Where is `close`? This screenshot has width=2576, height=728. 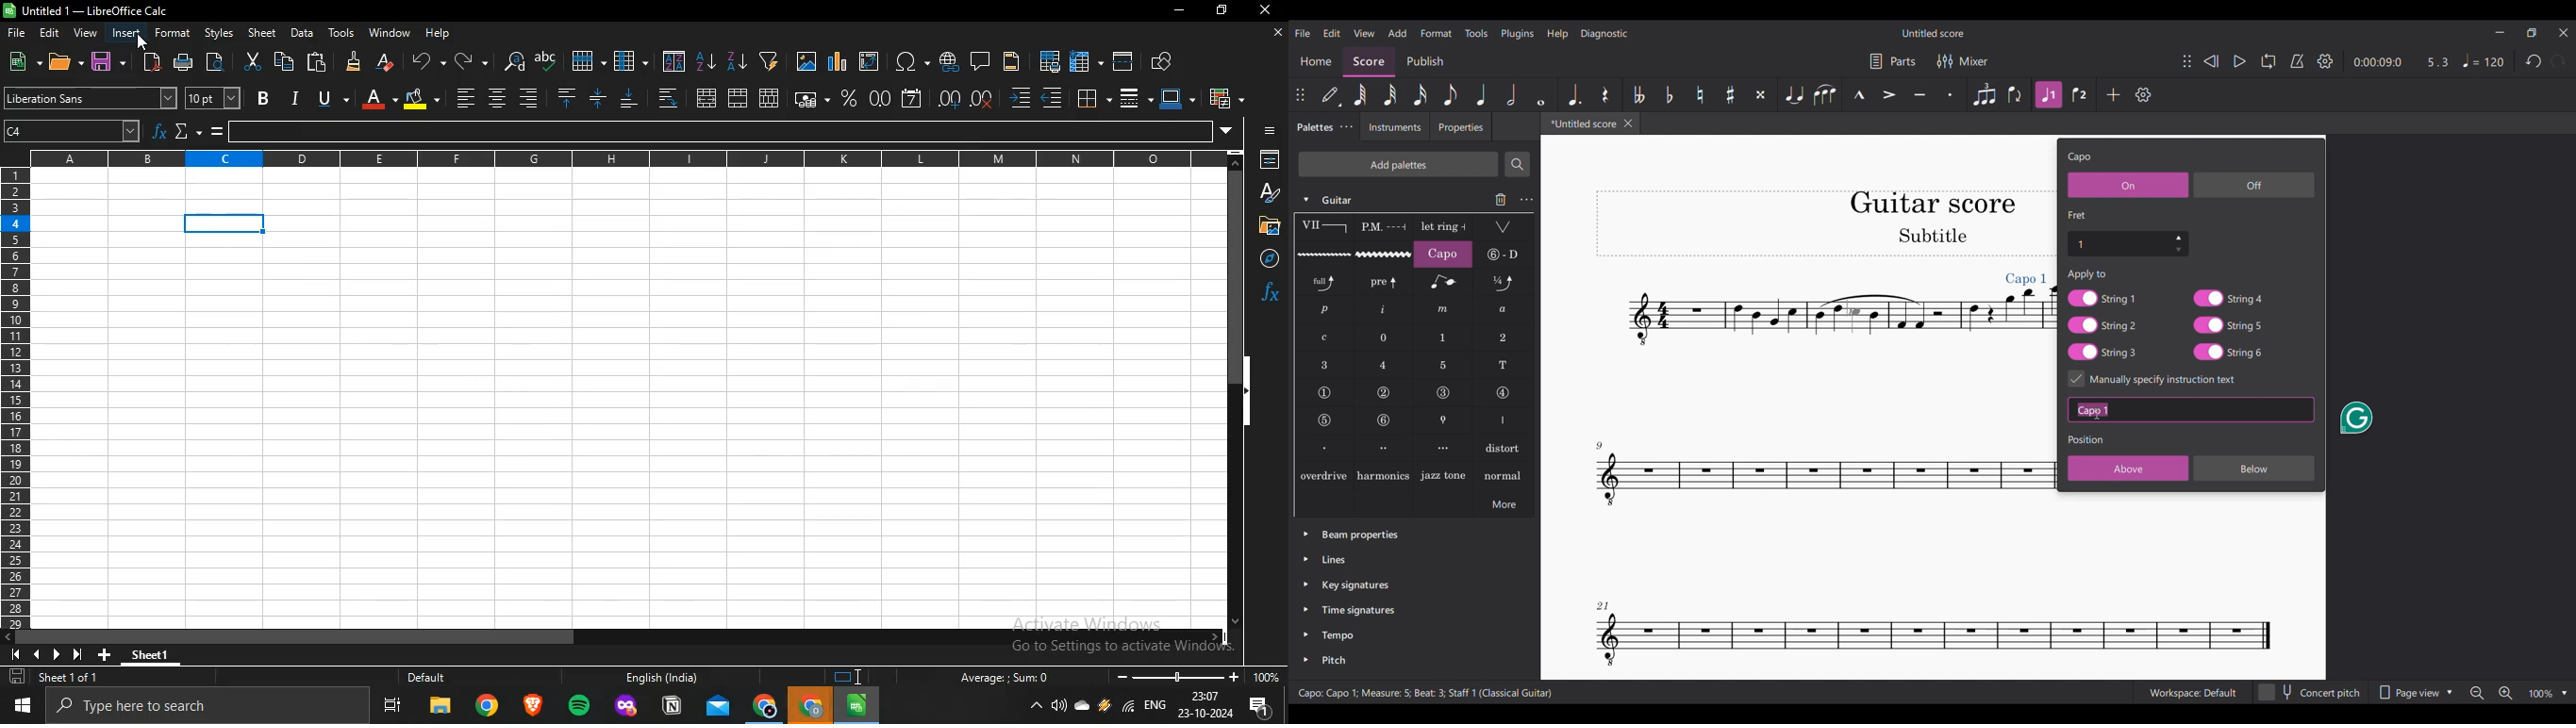
close is located at coordinates (1267, 12).